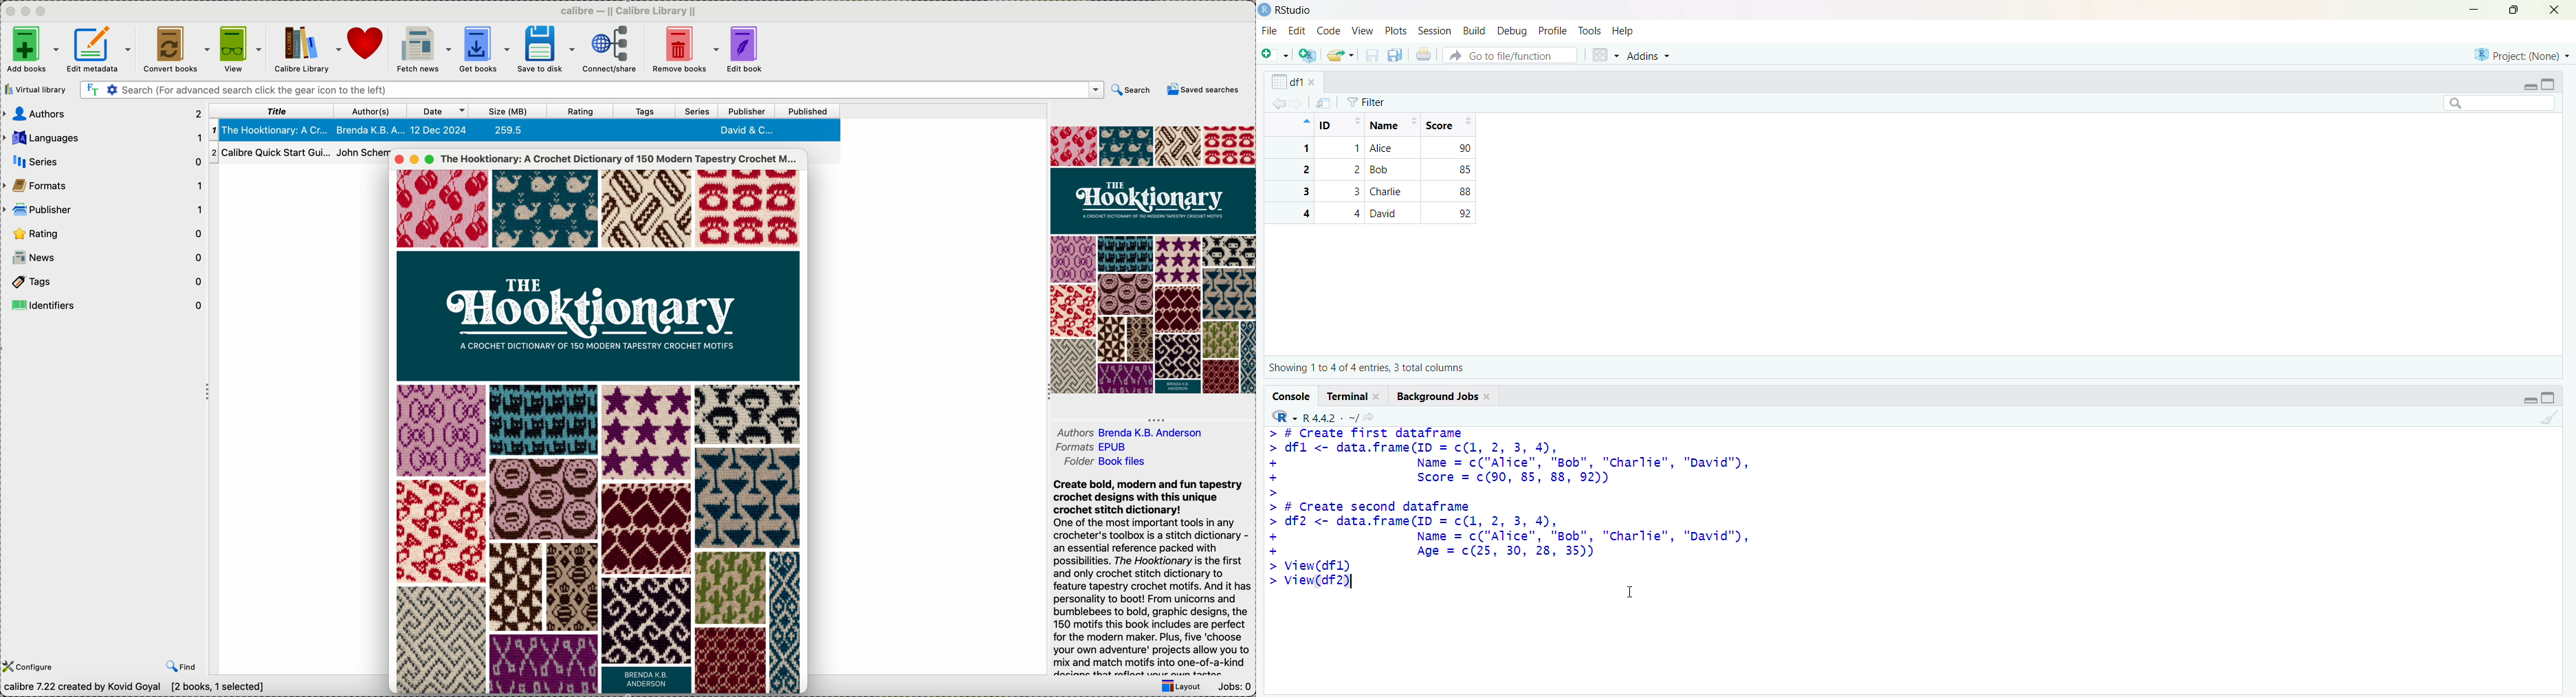 Image resolution: width=2576 pixels, height=700 pixels. What do you see at coordinates (1308, 55) in the screenshot?
I see `add R file` at bounding box center [1308, 55].